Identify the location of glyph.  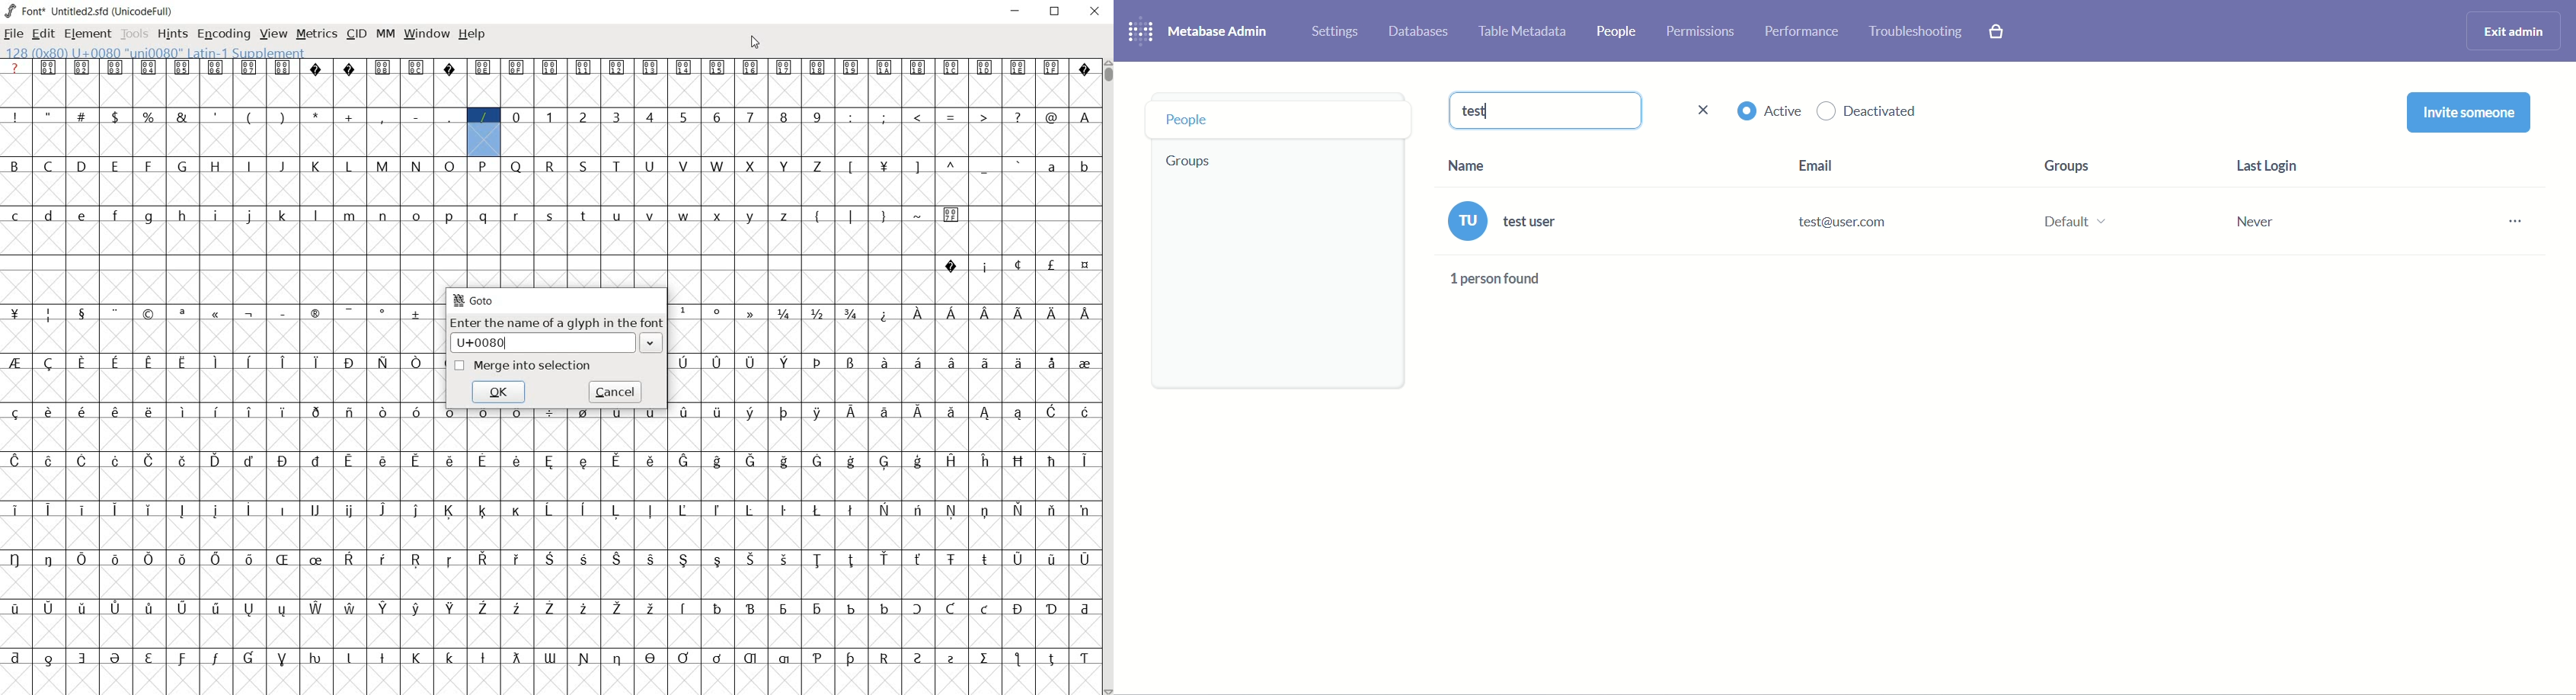
(952, 412).